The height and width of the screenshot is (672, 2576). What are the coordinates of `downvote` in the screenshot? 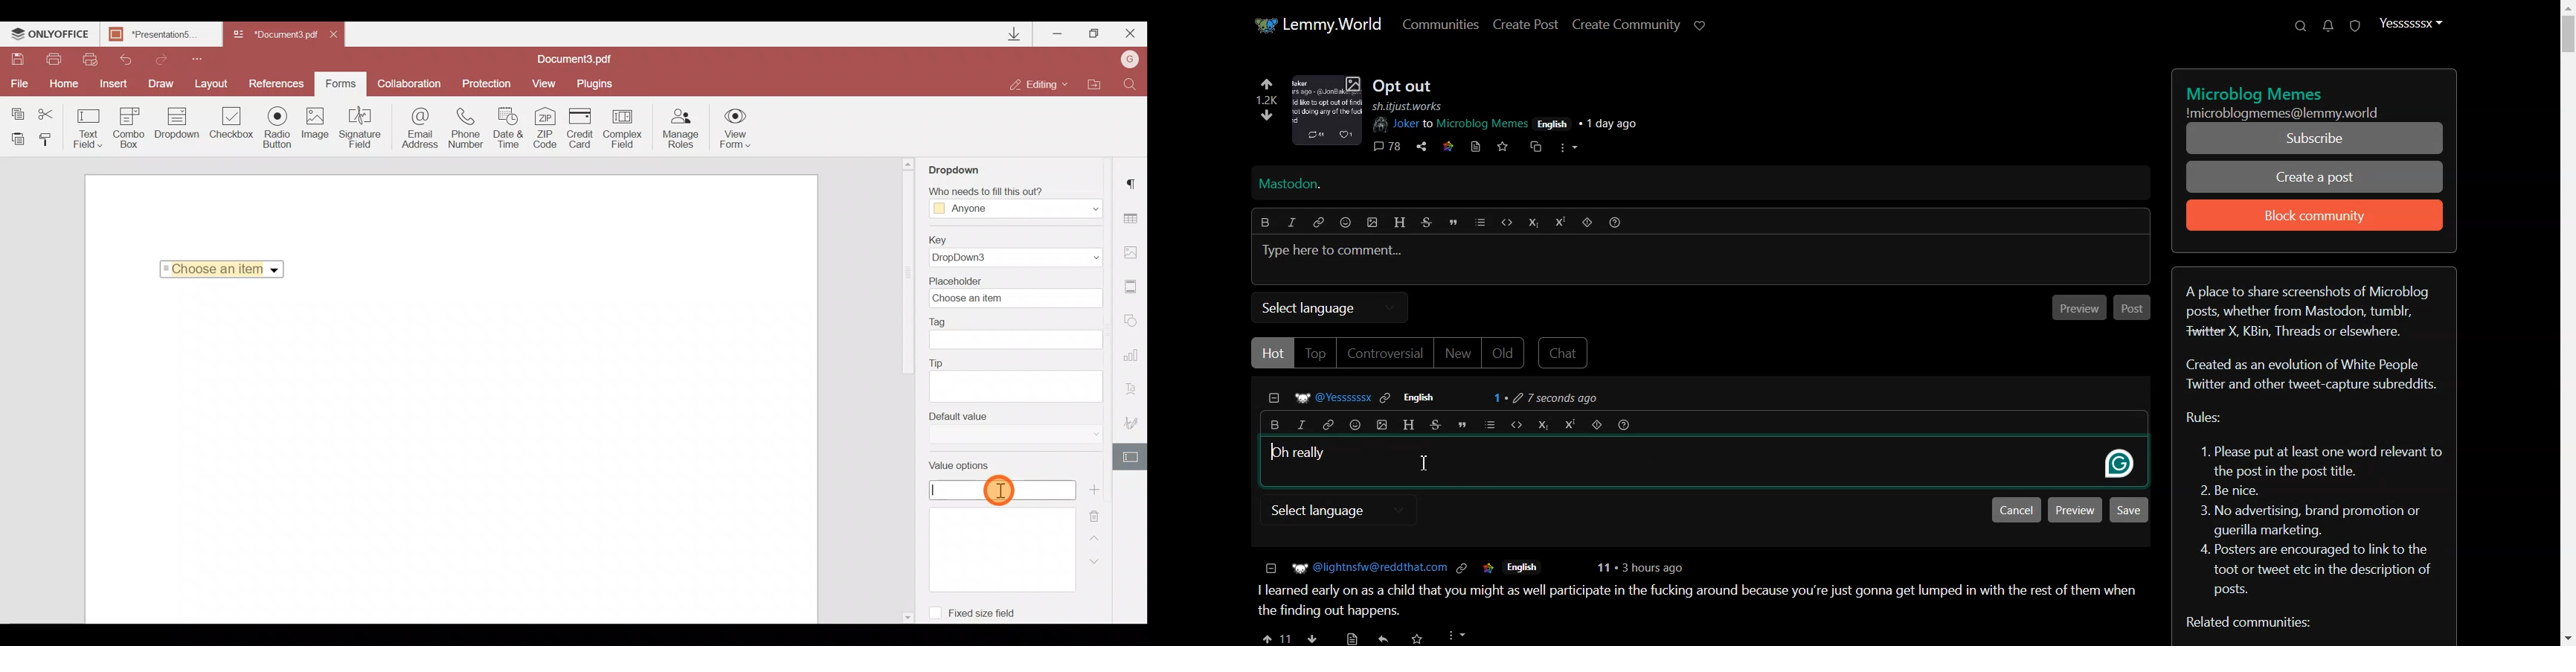 It's located at (1313, 635).